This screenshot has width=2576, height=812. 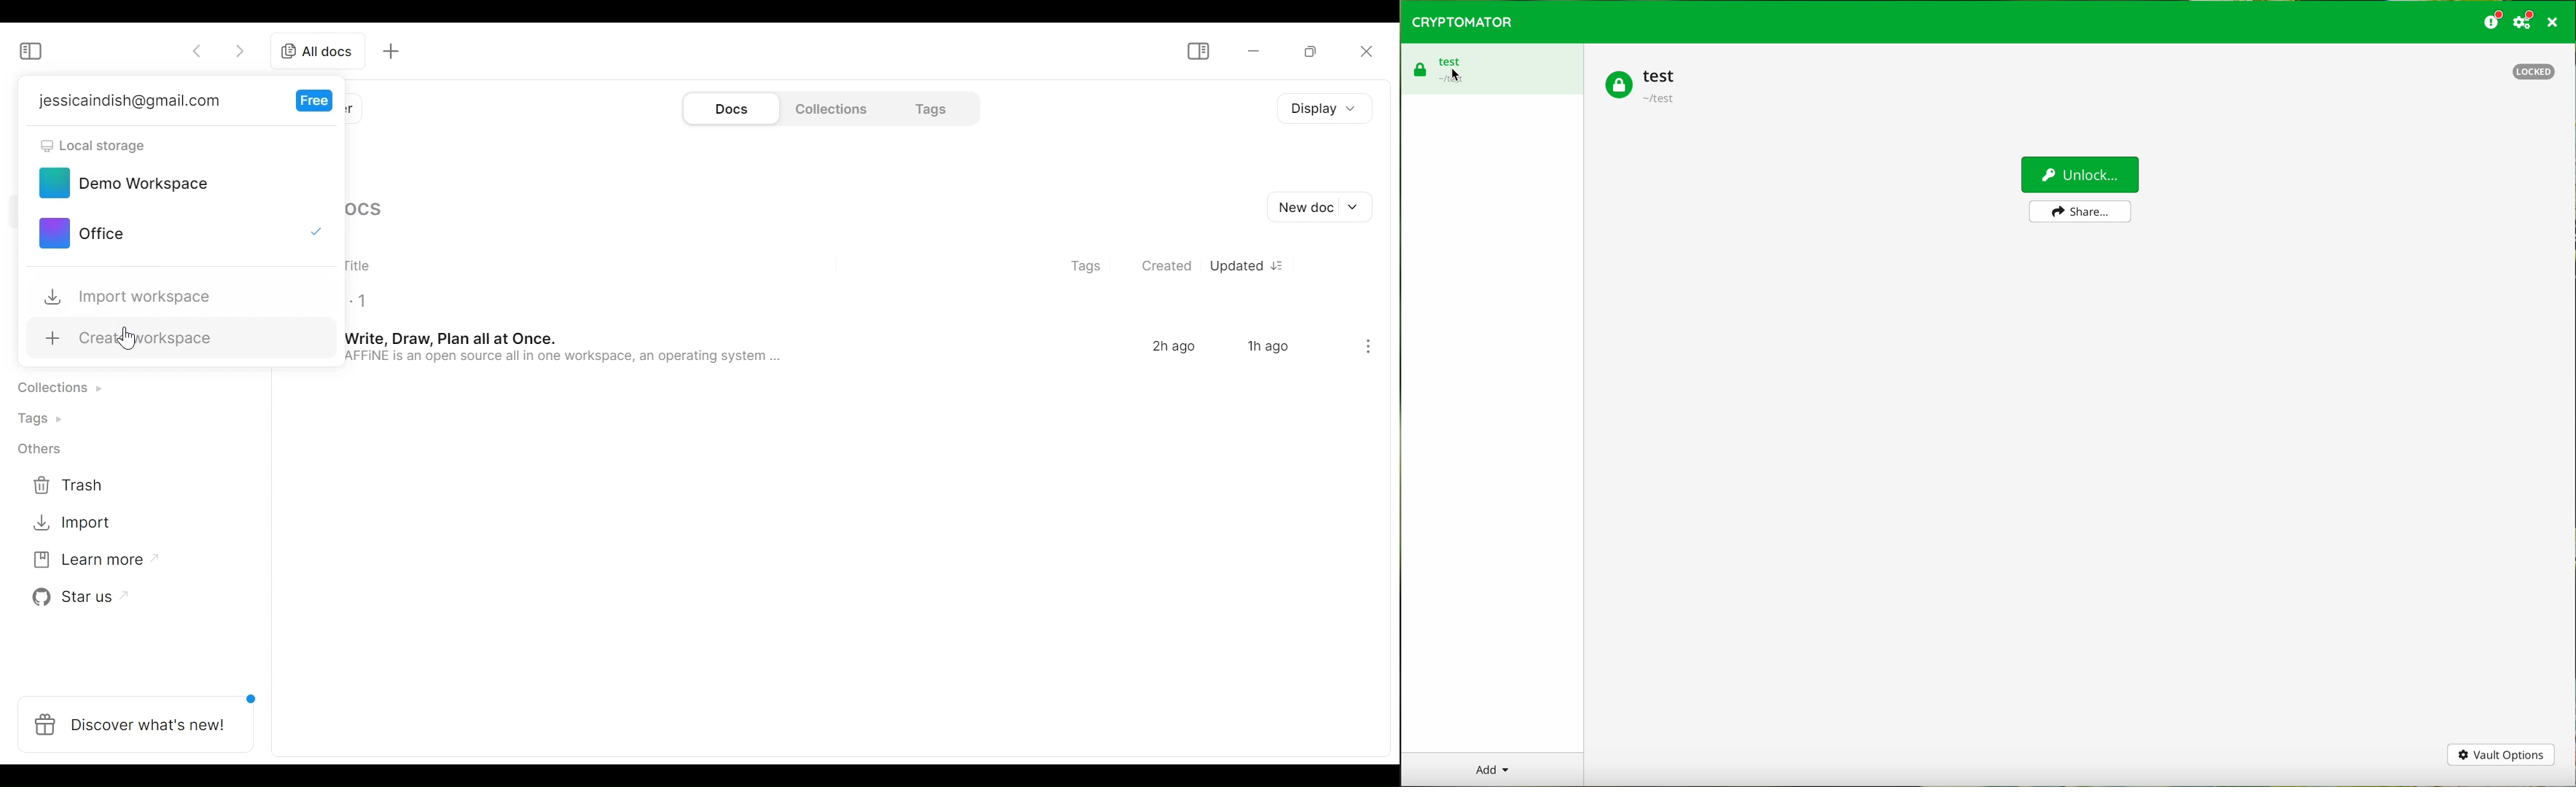 I want to click on cursor, so click(x=125, y=340).